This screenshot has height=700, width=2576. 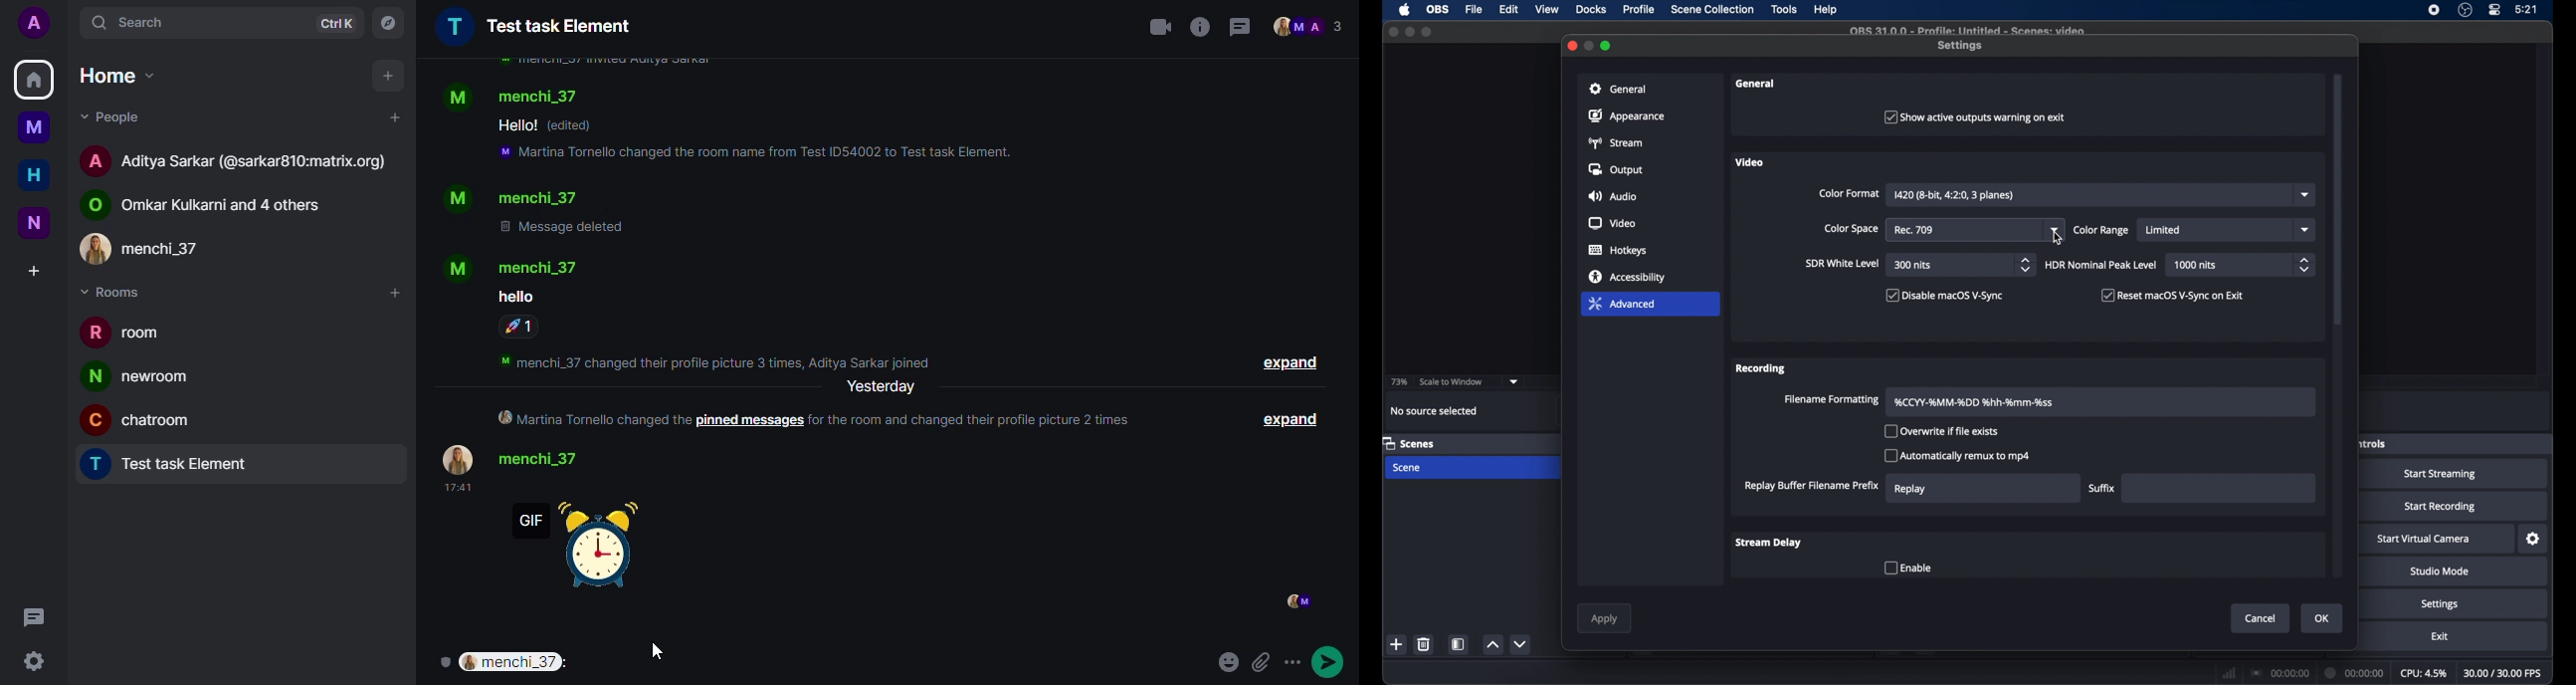 What do you see at coordinates (1849, 193) in the screenshot?
I see `color format` at bounding box center [1849, 193].